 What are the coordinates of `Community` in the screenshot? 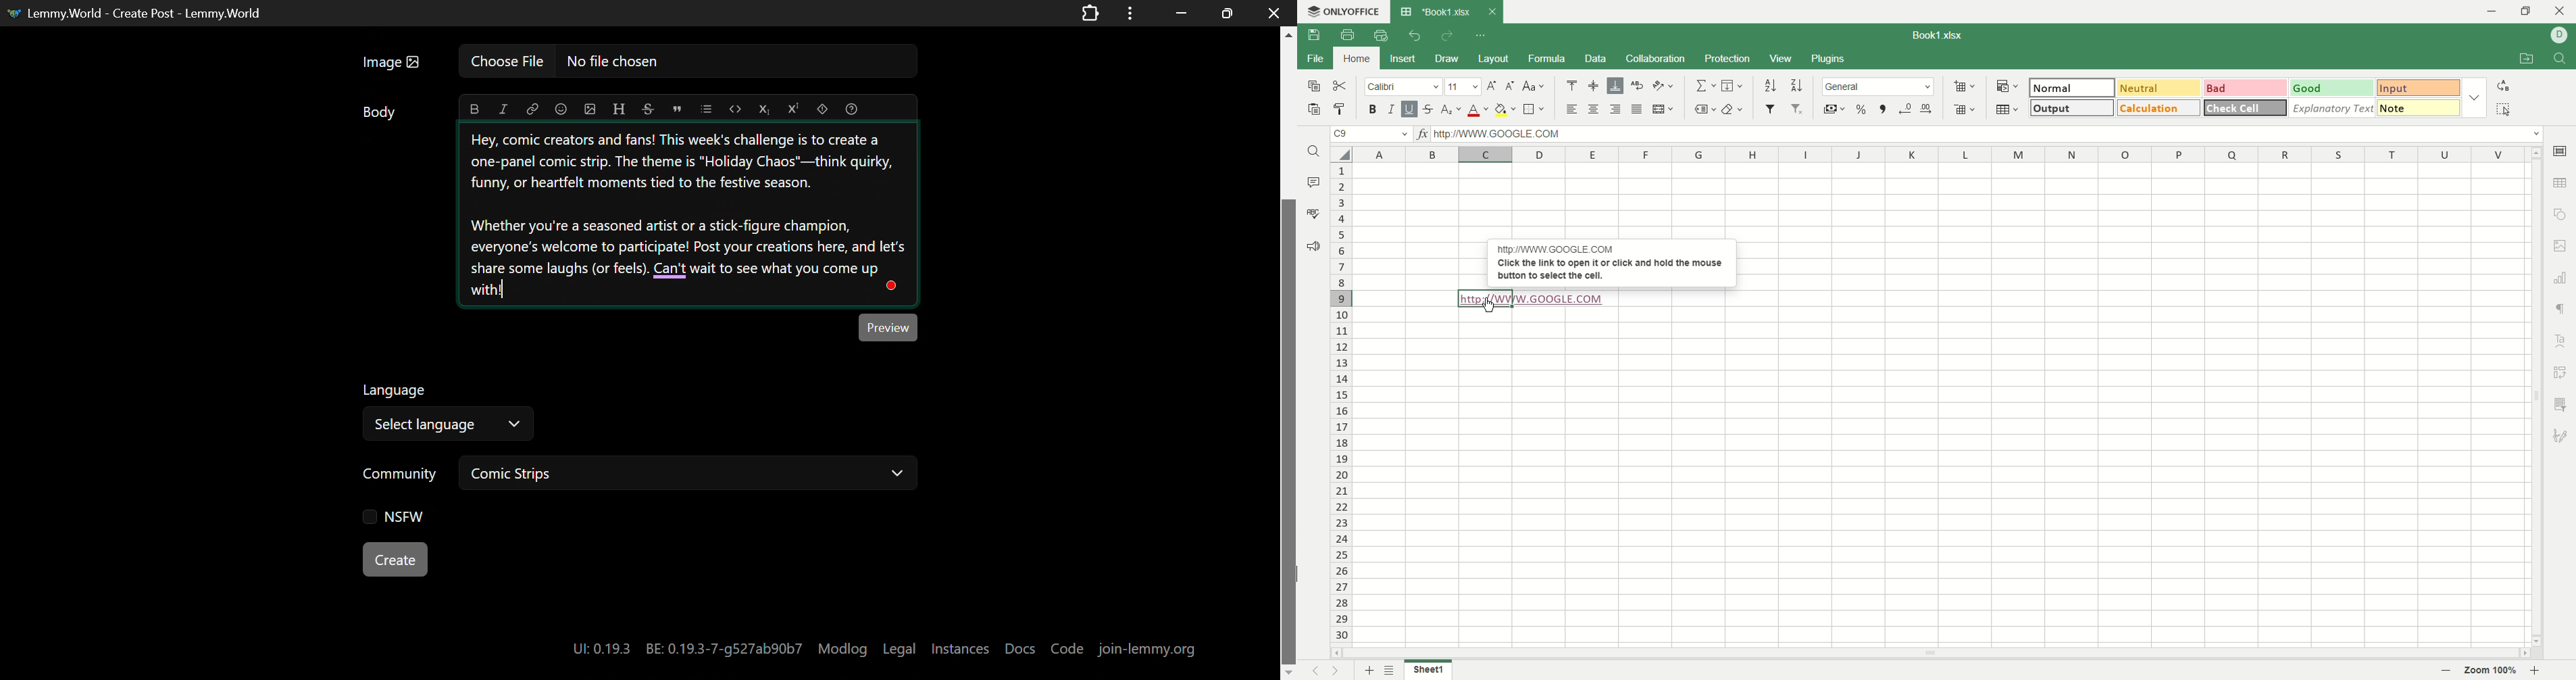 It's located at (401, 472).